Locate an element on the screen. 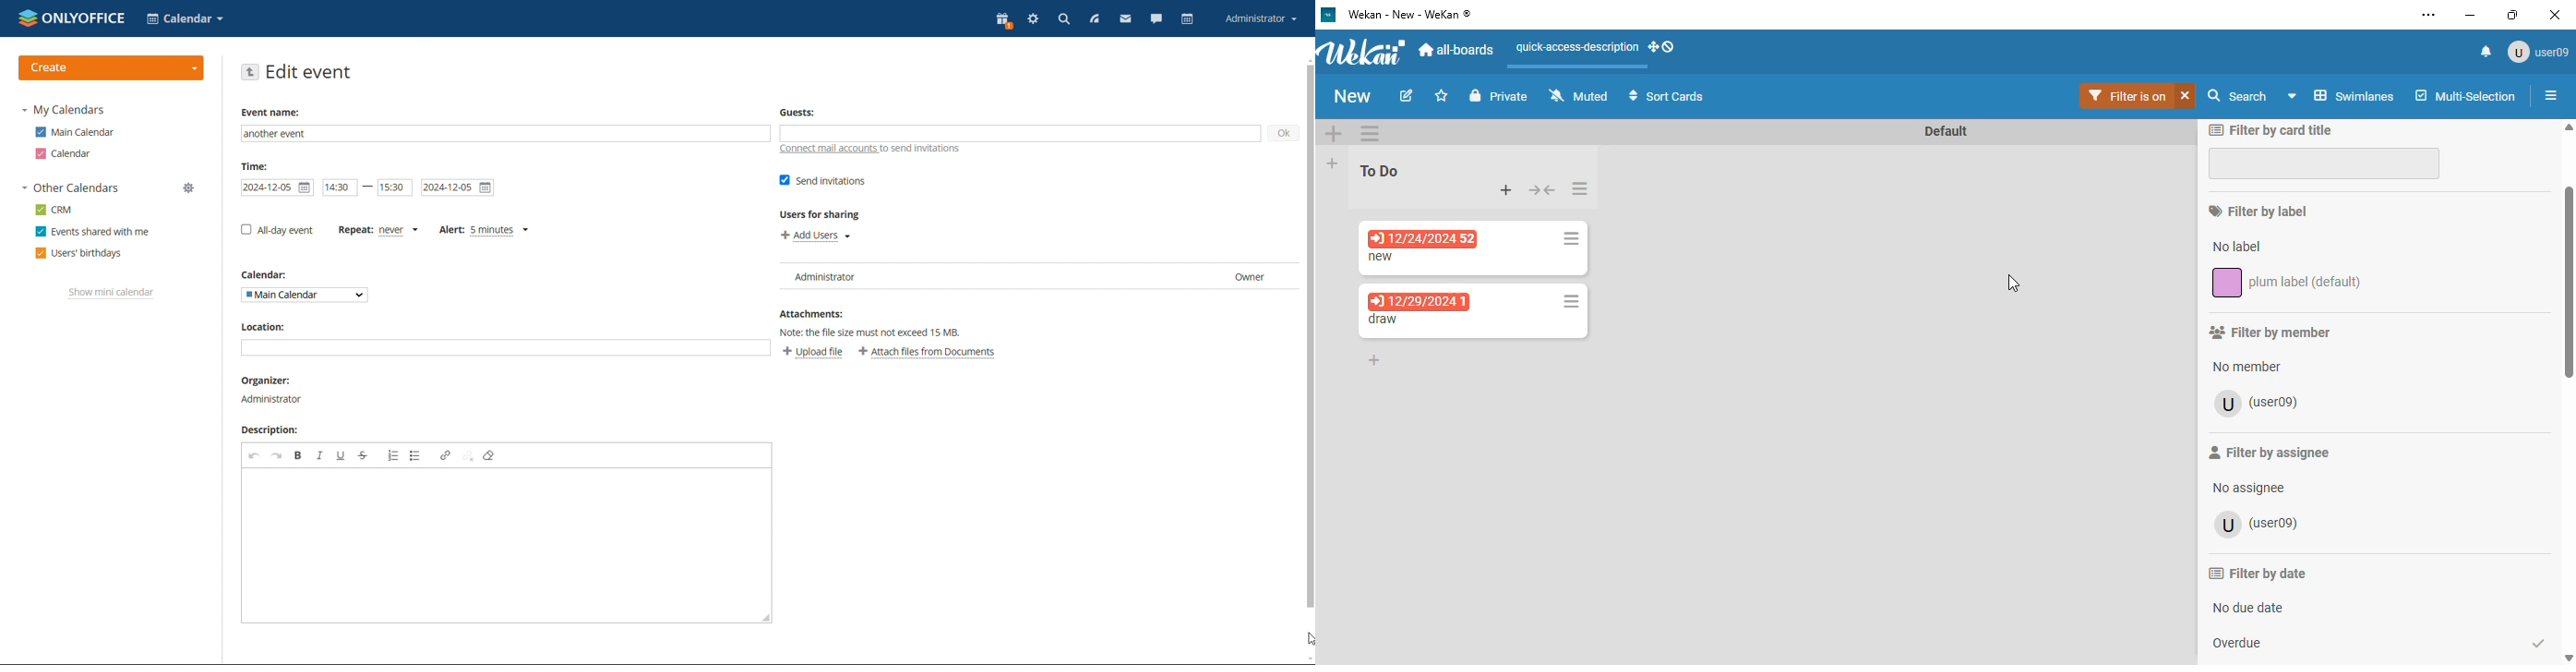 The height and width of the screenshot is (672, 2576). maximize is located at coordinates (2512, 15).